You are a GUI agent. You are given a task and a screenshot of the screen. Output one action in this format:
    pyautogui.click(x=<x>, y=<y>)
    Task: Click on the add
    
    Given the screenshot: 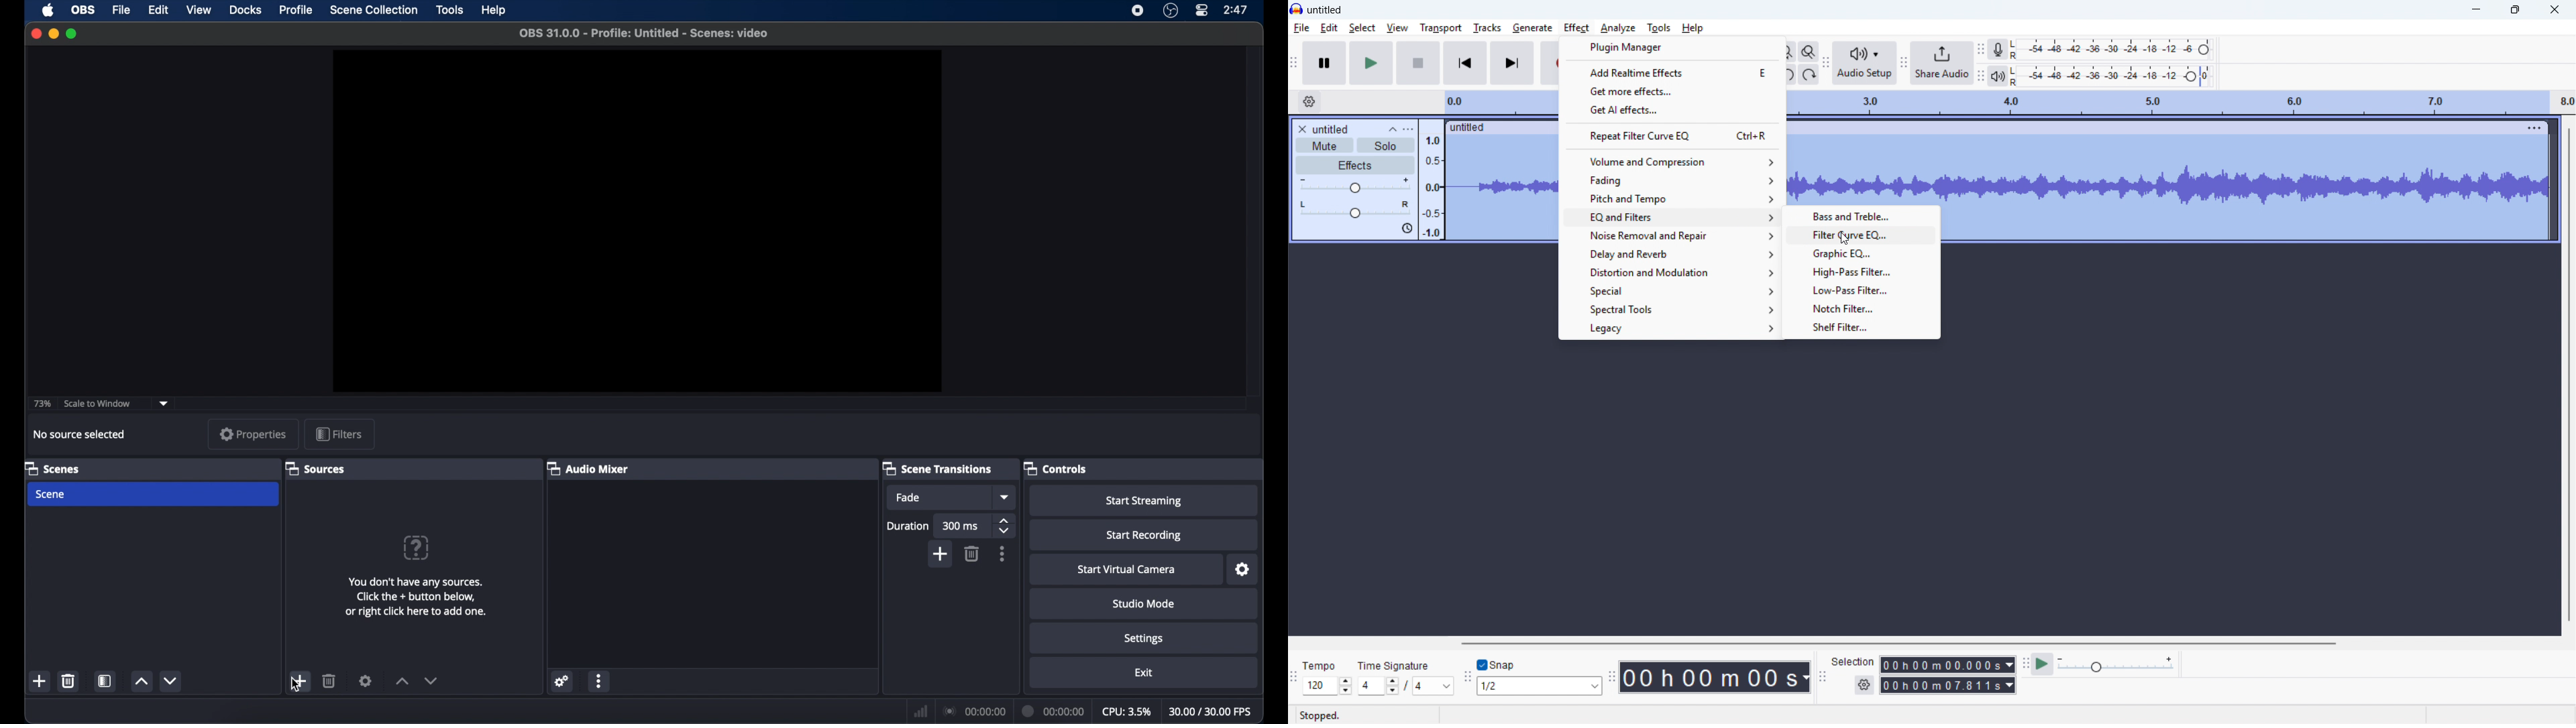 What is the action you would take?
    pyautogui.click(x=941, y=554)
    